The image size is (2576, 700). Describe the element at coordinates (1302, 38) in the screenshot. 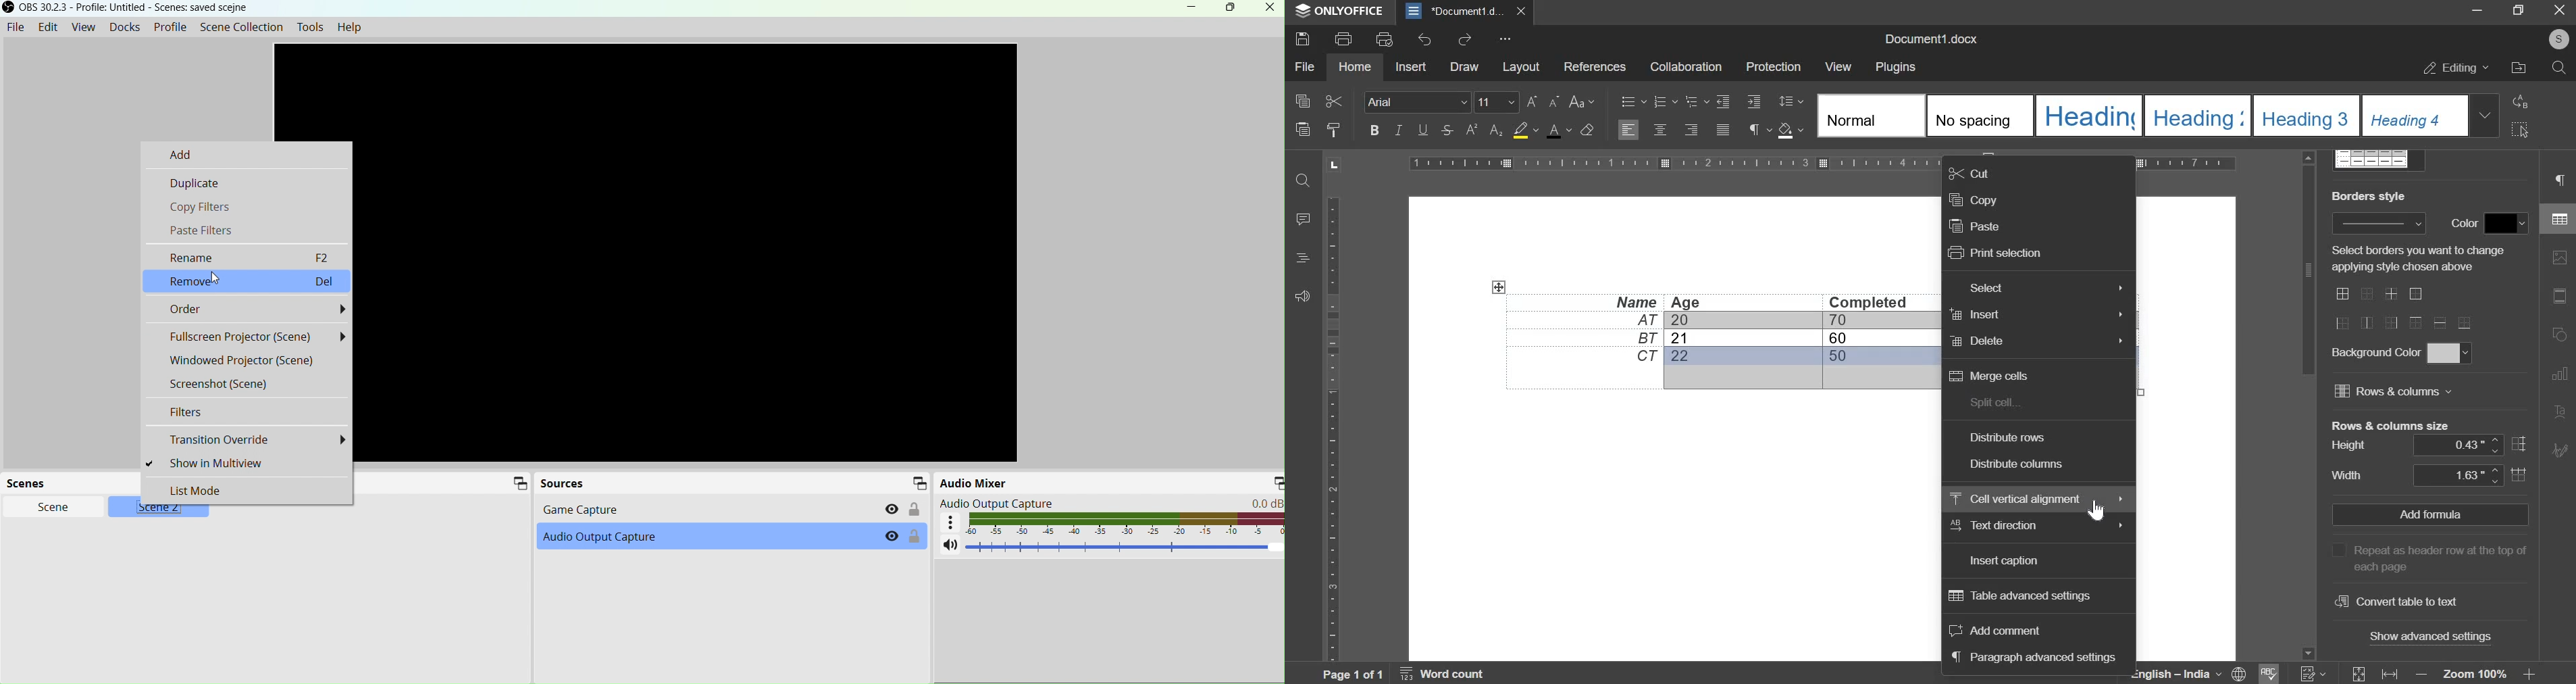

I see `save` at that location.